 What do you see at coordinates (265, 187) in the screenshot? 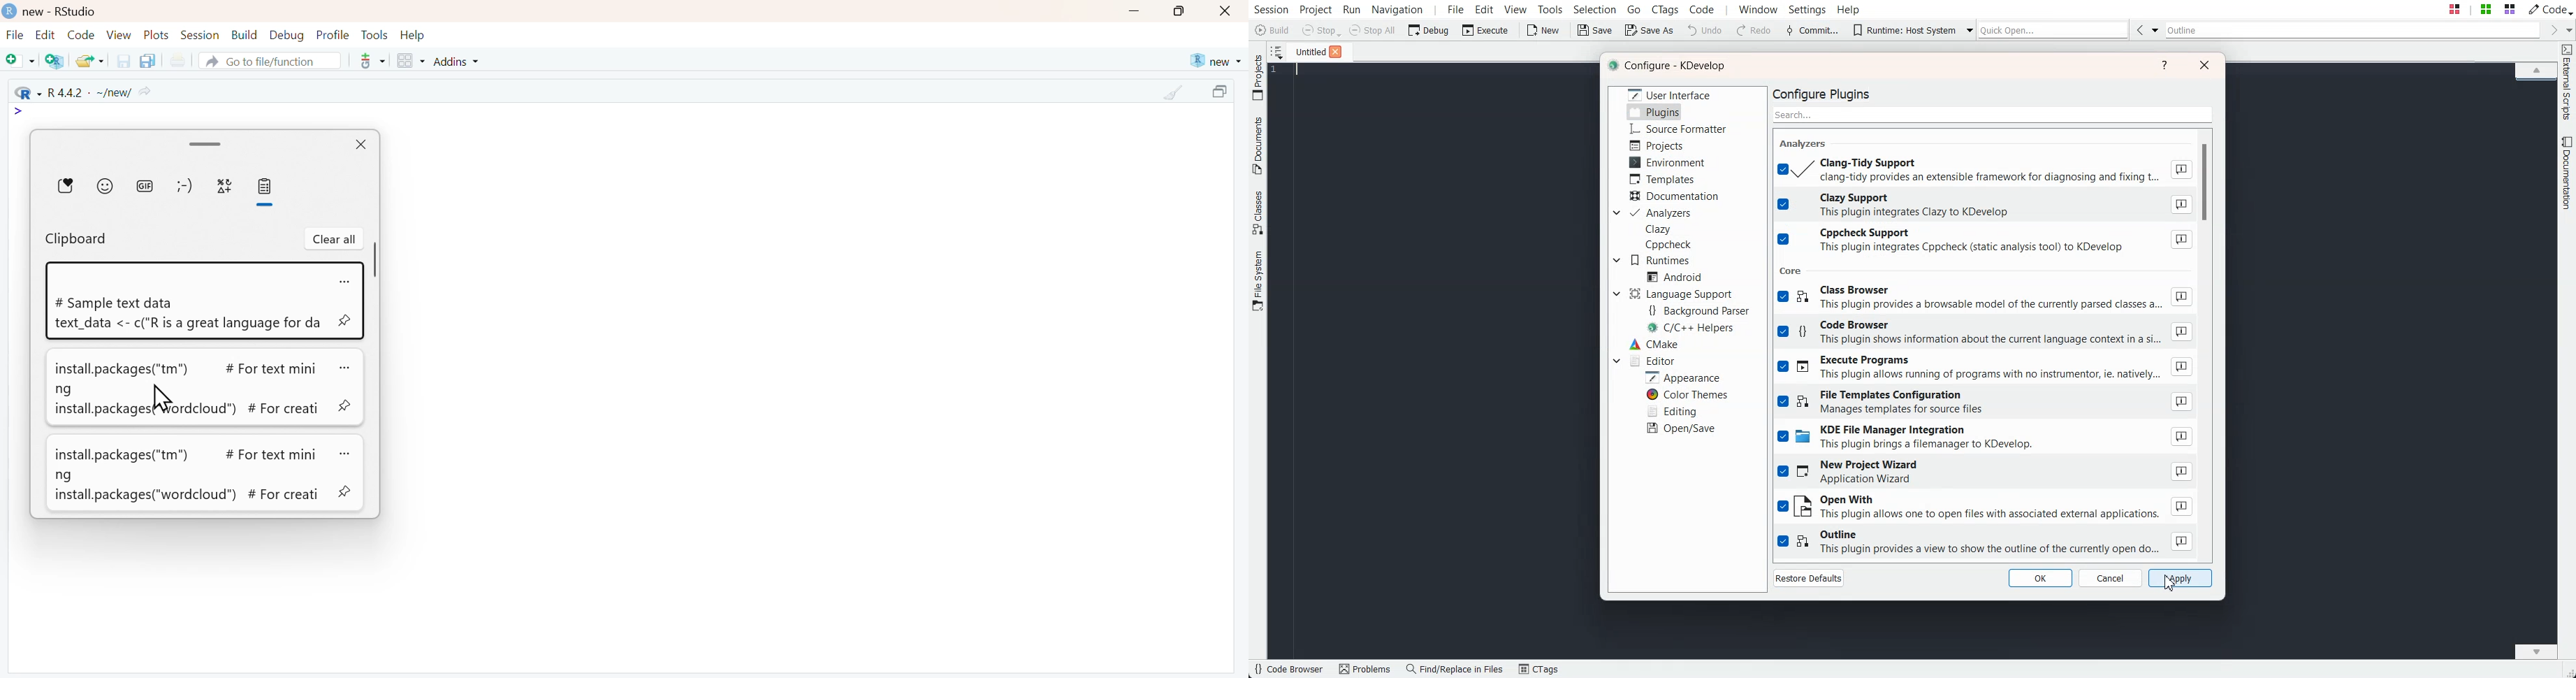
I see `clipboard` at bounding box center [265, 187].